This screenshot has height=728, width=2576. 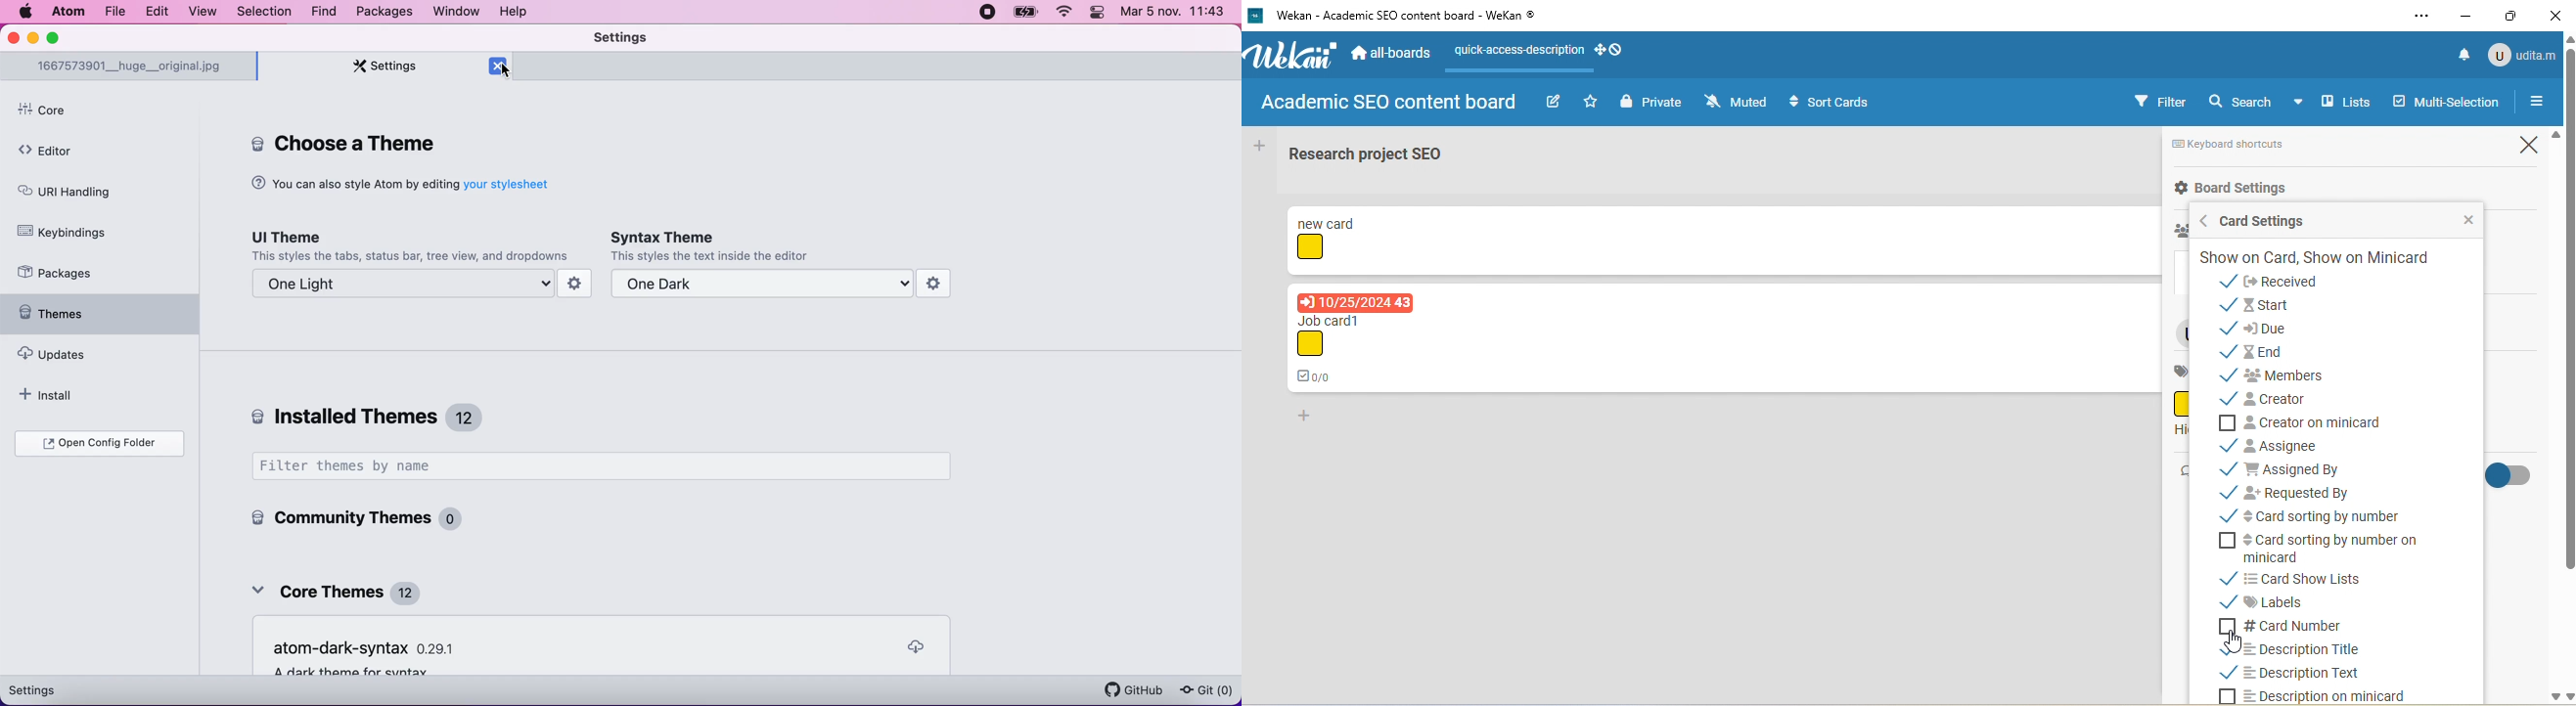 I want to click on yellow shape, so click(x=1312, y=344).